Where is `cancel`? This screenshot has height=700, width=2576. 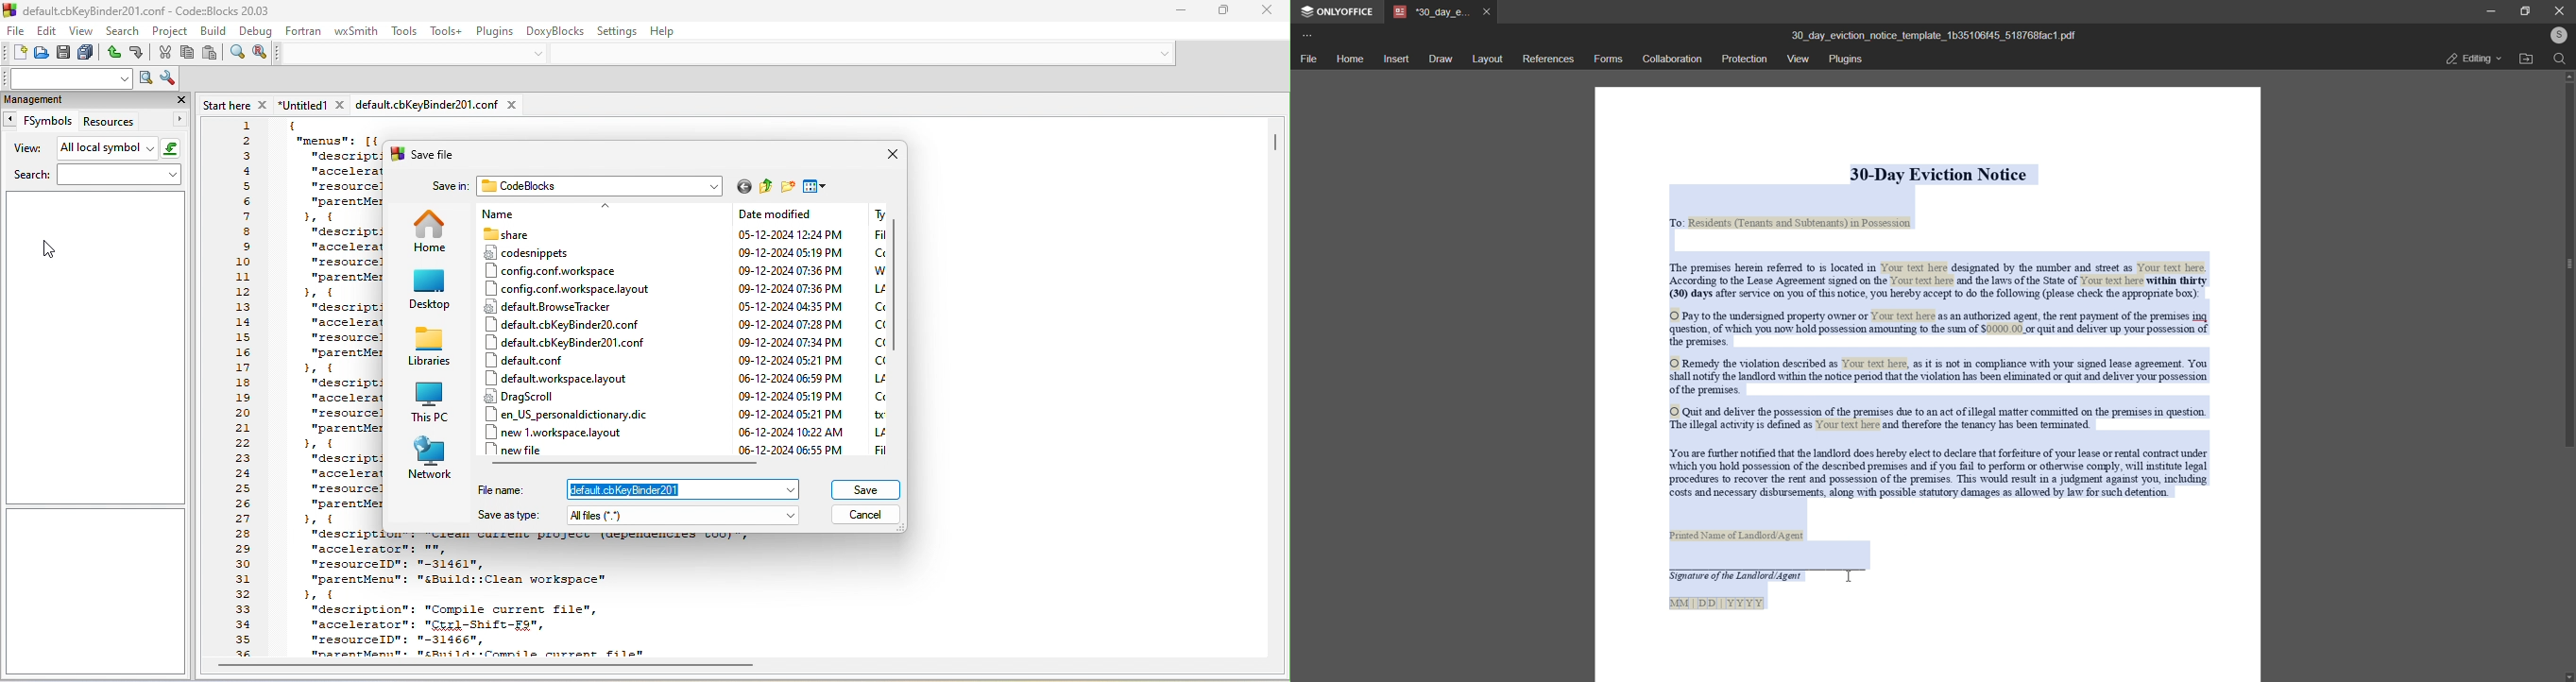
cancel is located at coordinates (867, 516).